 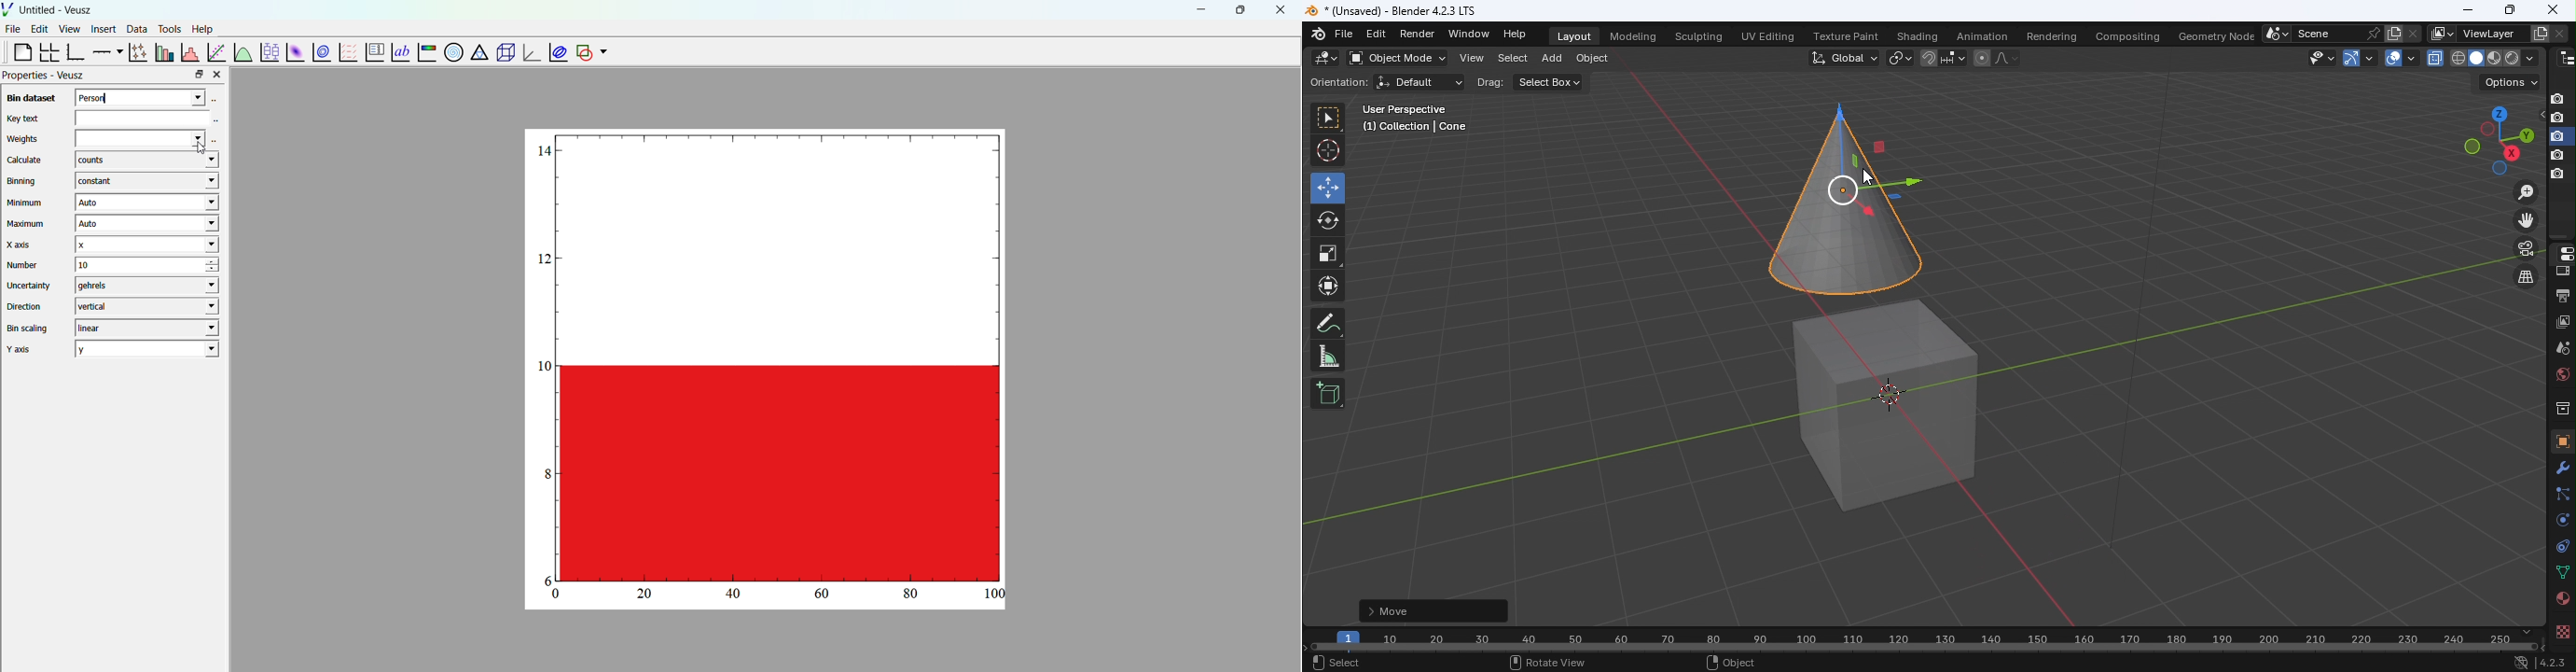 I want to click on Name, so click(x=2491, y=34).